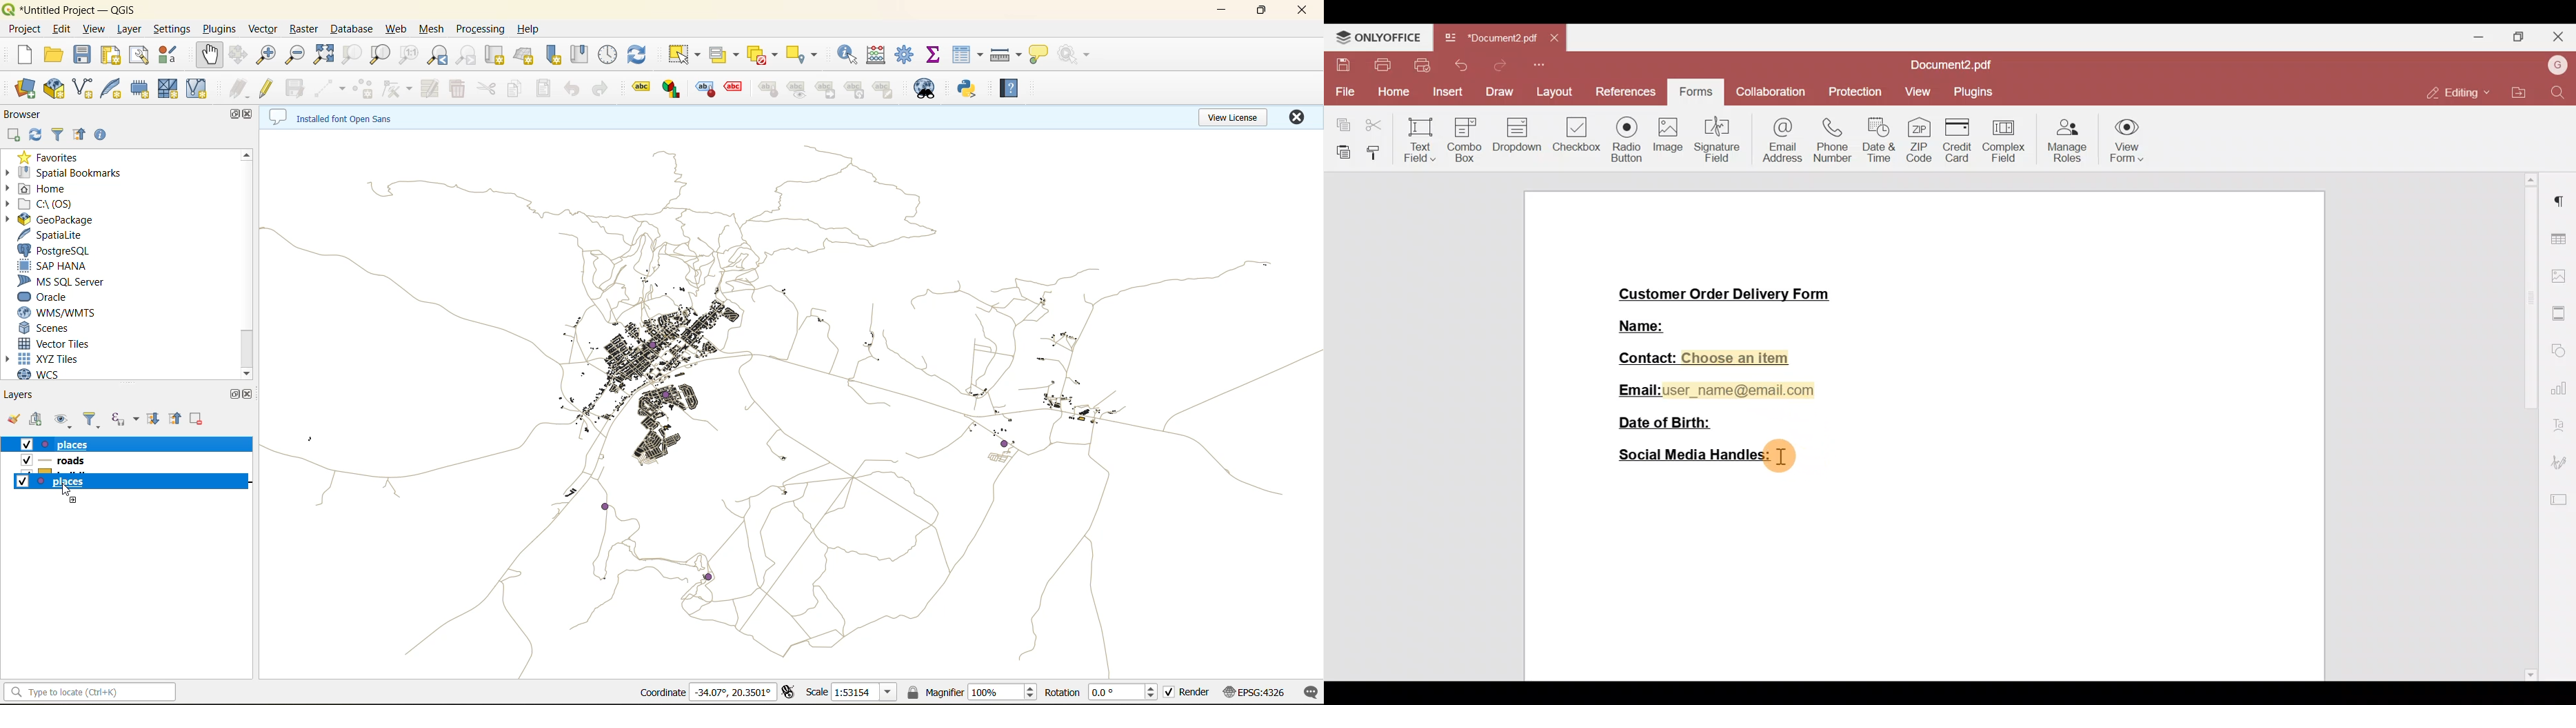  Describe the element at coordinates (81, 136) in the screenshot. I see `collapse all` at that location.